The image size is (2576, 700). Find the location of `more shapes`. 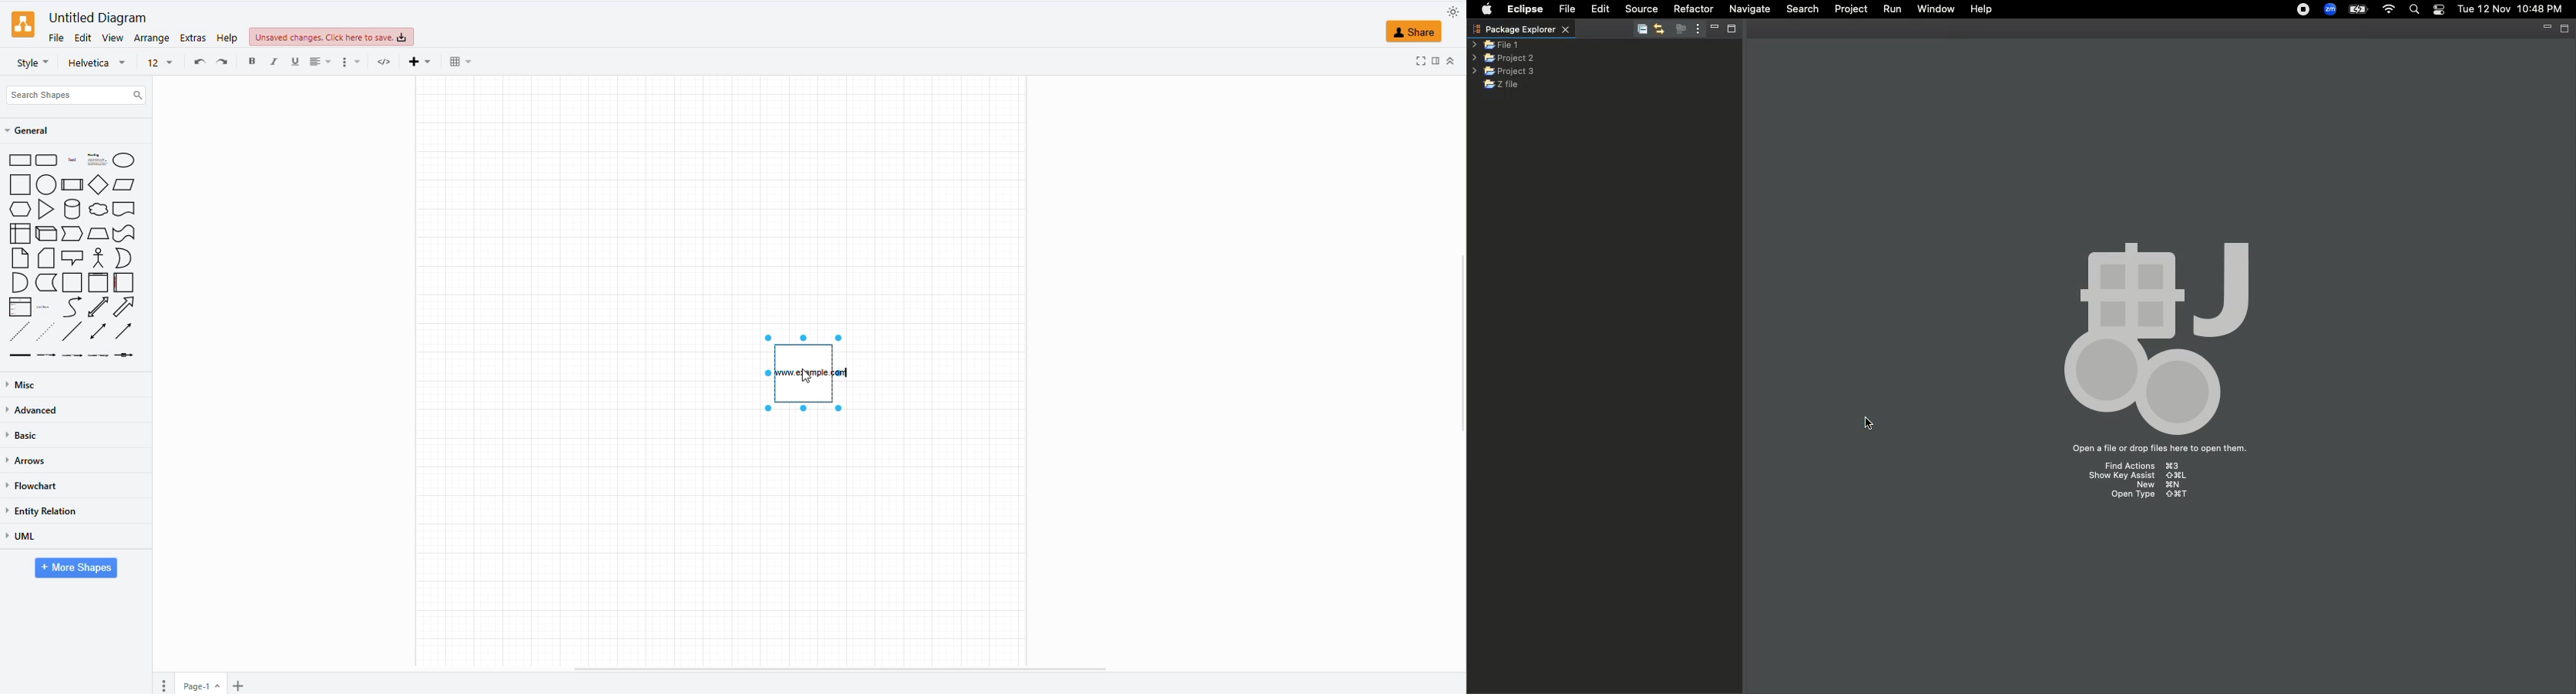

more shapes is located at coordinates (73, 569).